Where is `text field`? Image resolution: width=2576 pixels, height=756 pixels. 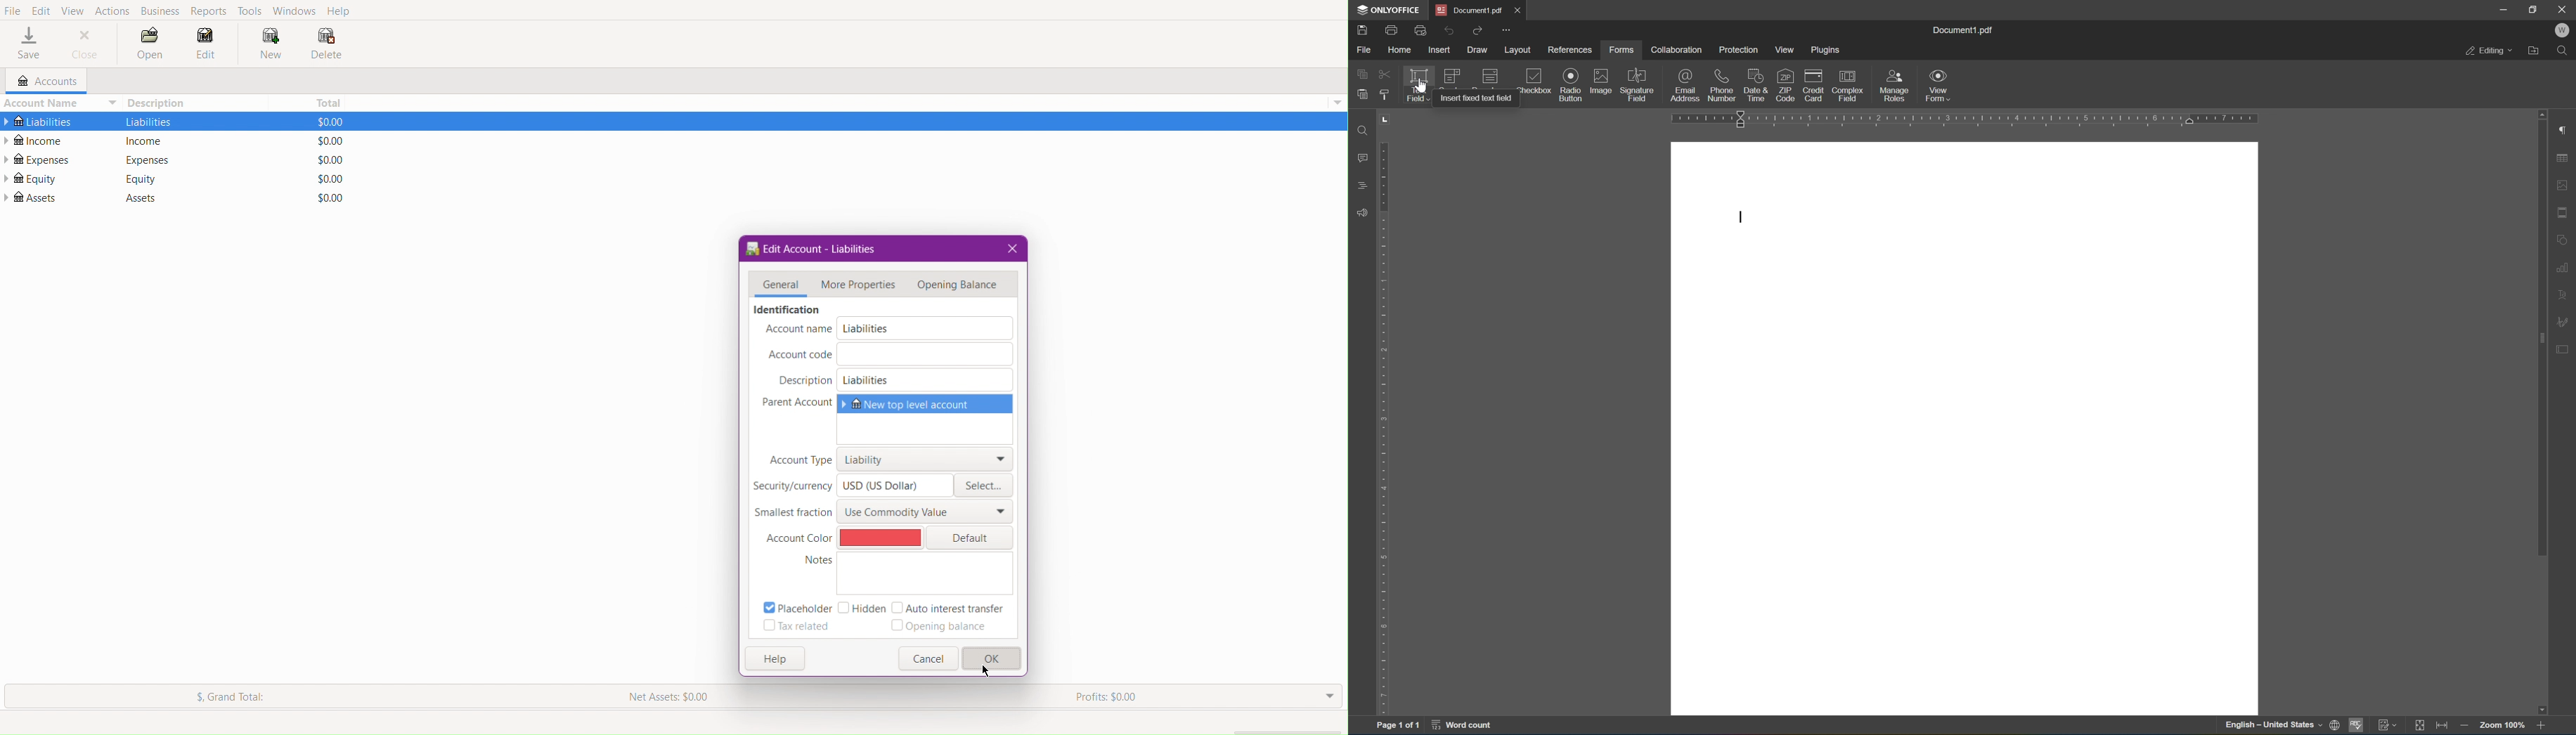
text field is located at coordinates (1418, 84).